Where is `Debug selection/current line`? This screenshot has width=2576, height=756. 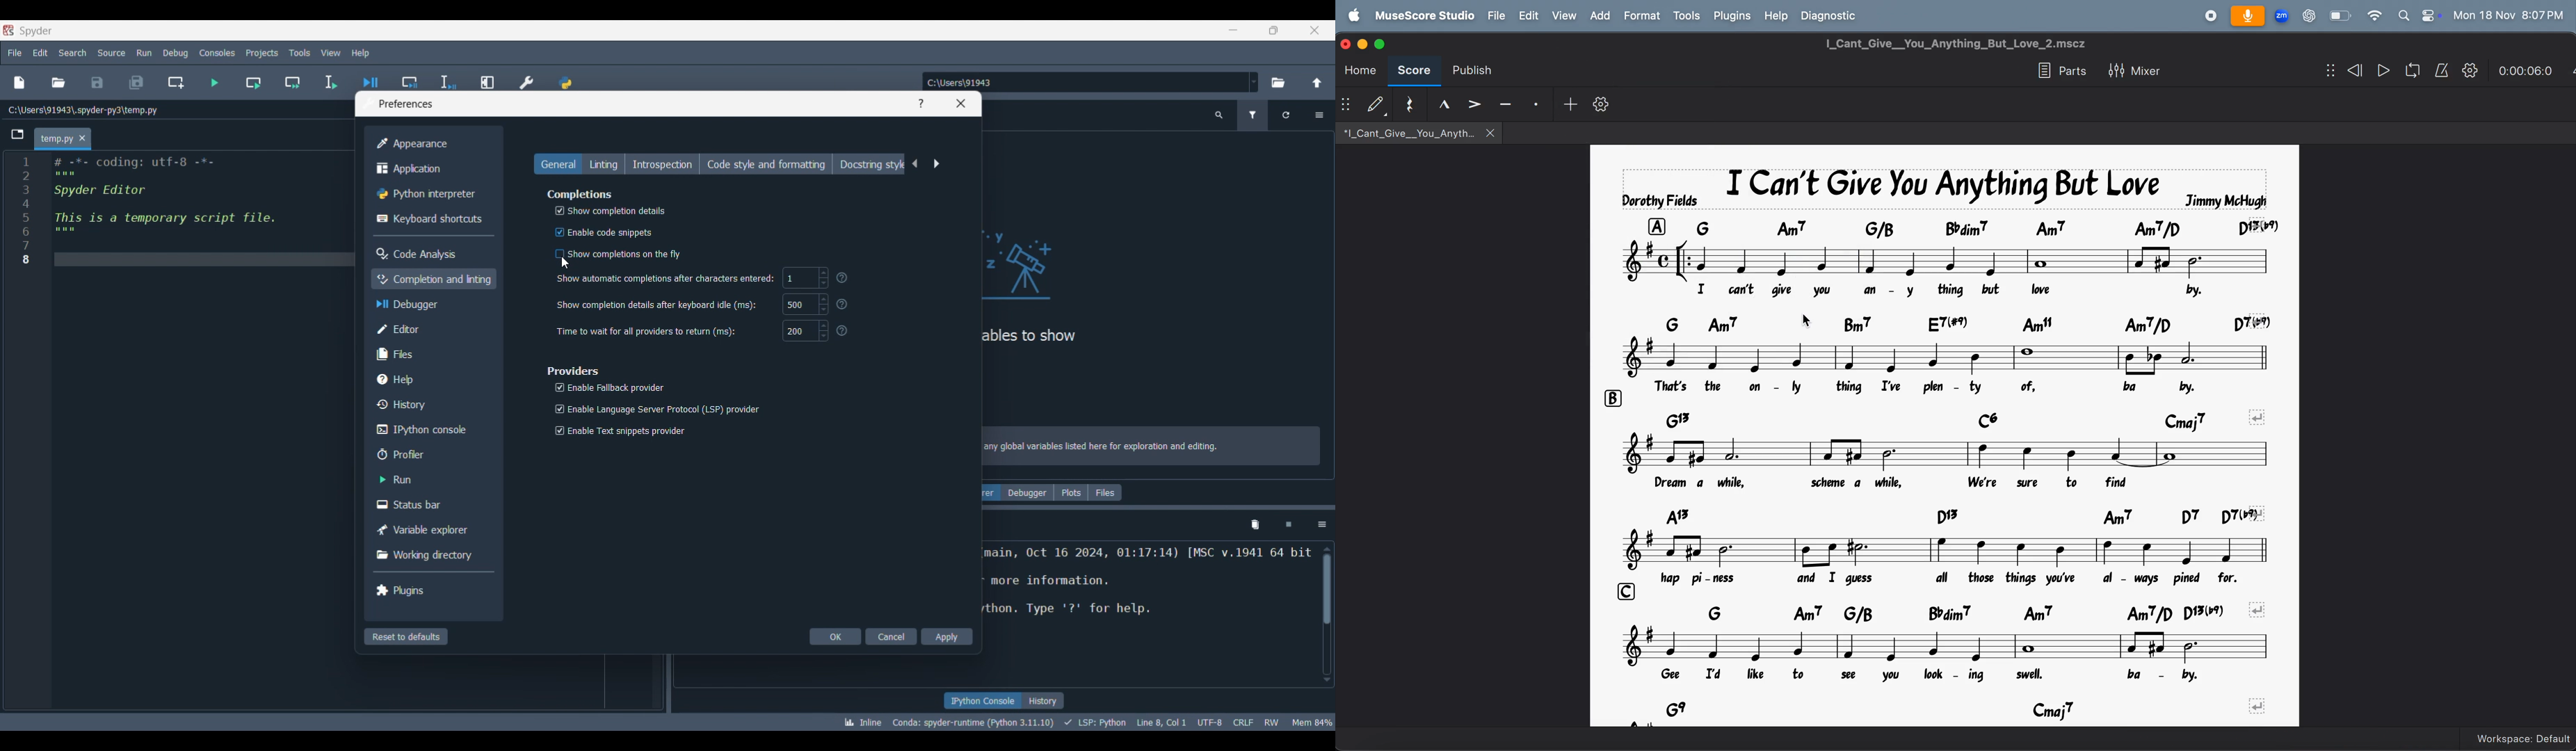
Debug selection/current line is located at coordinates (447, 79).